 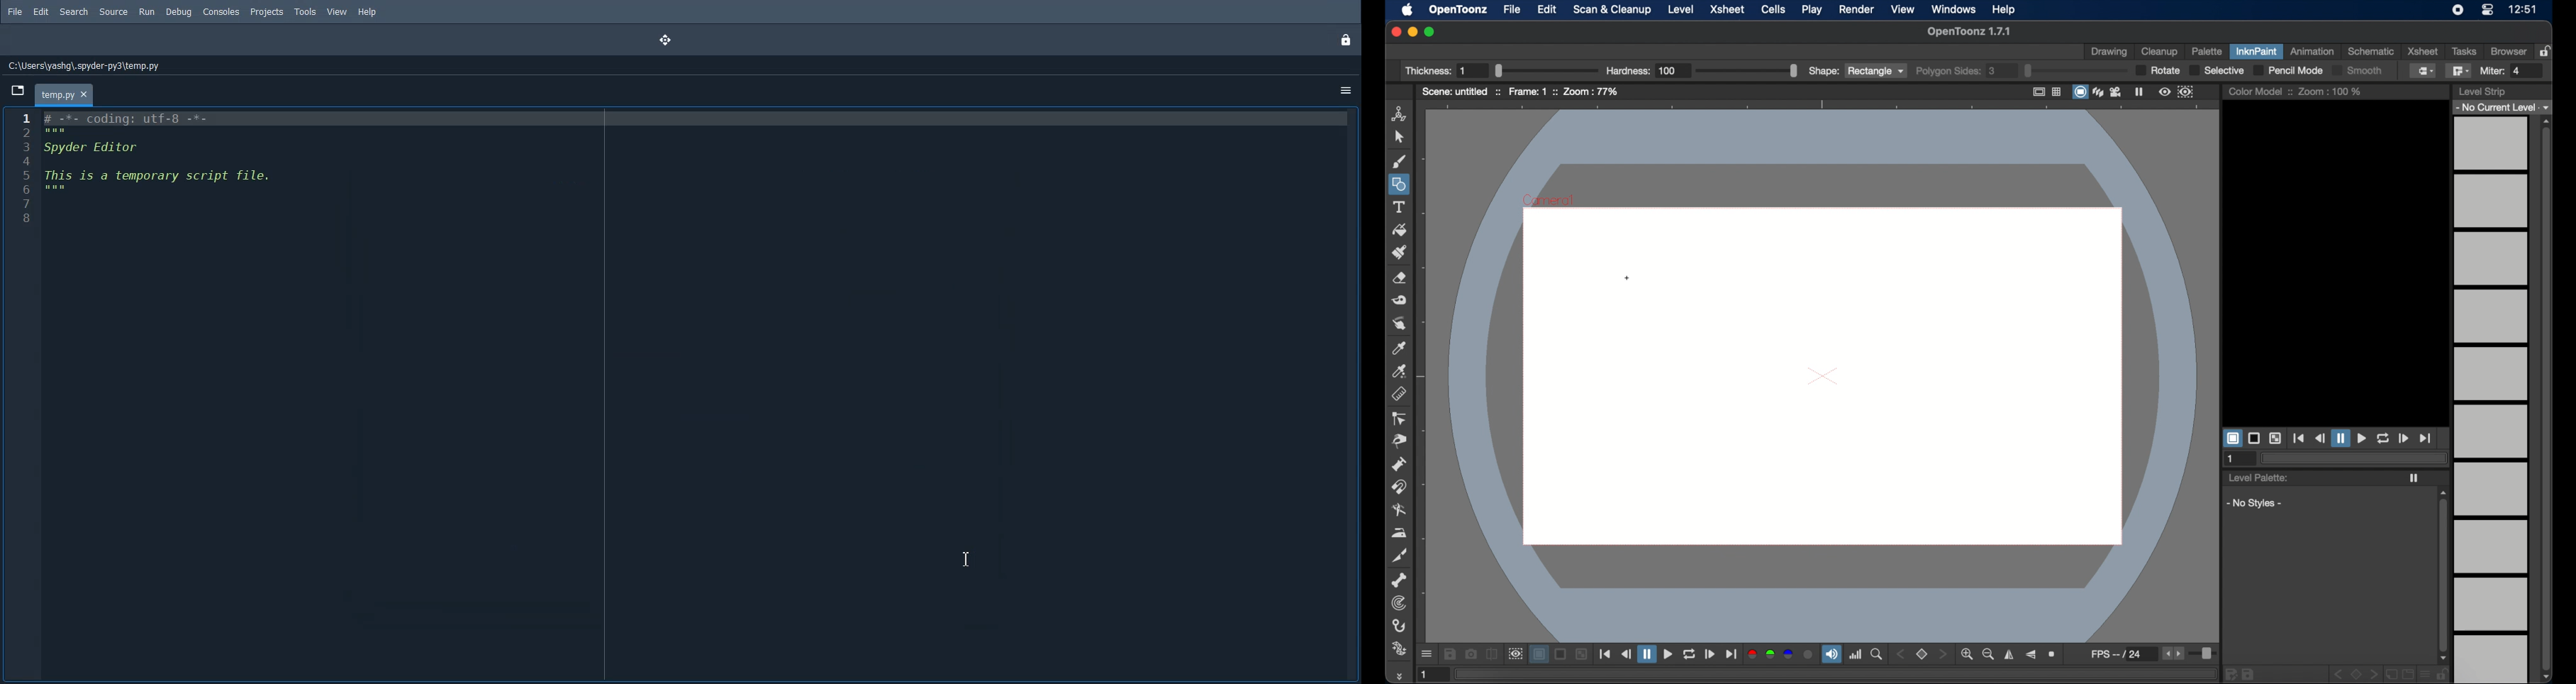 I want to click on stepper button, so click(x=1900, y=654).